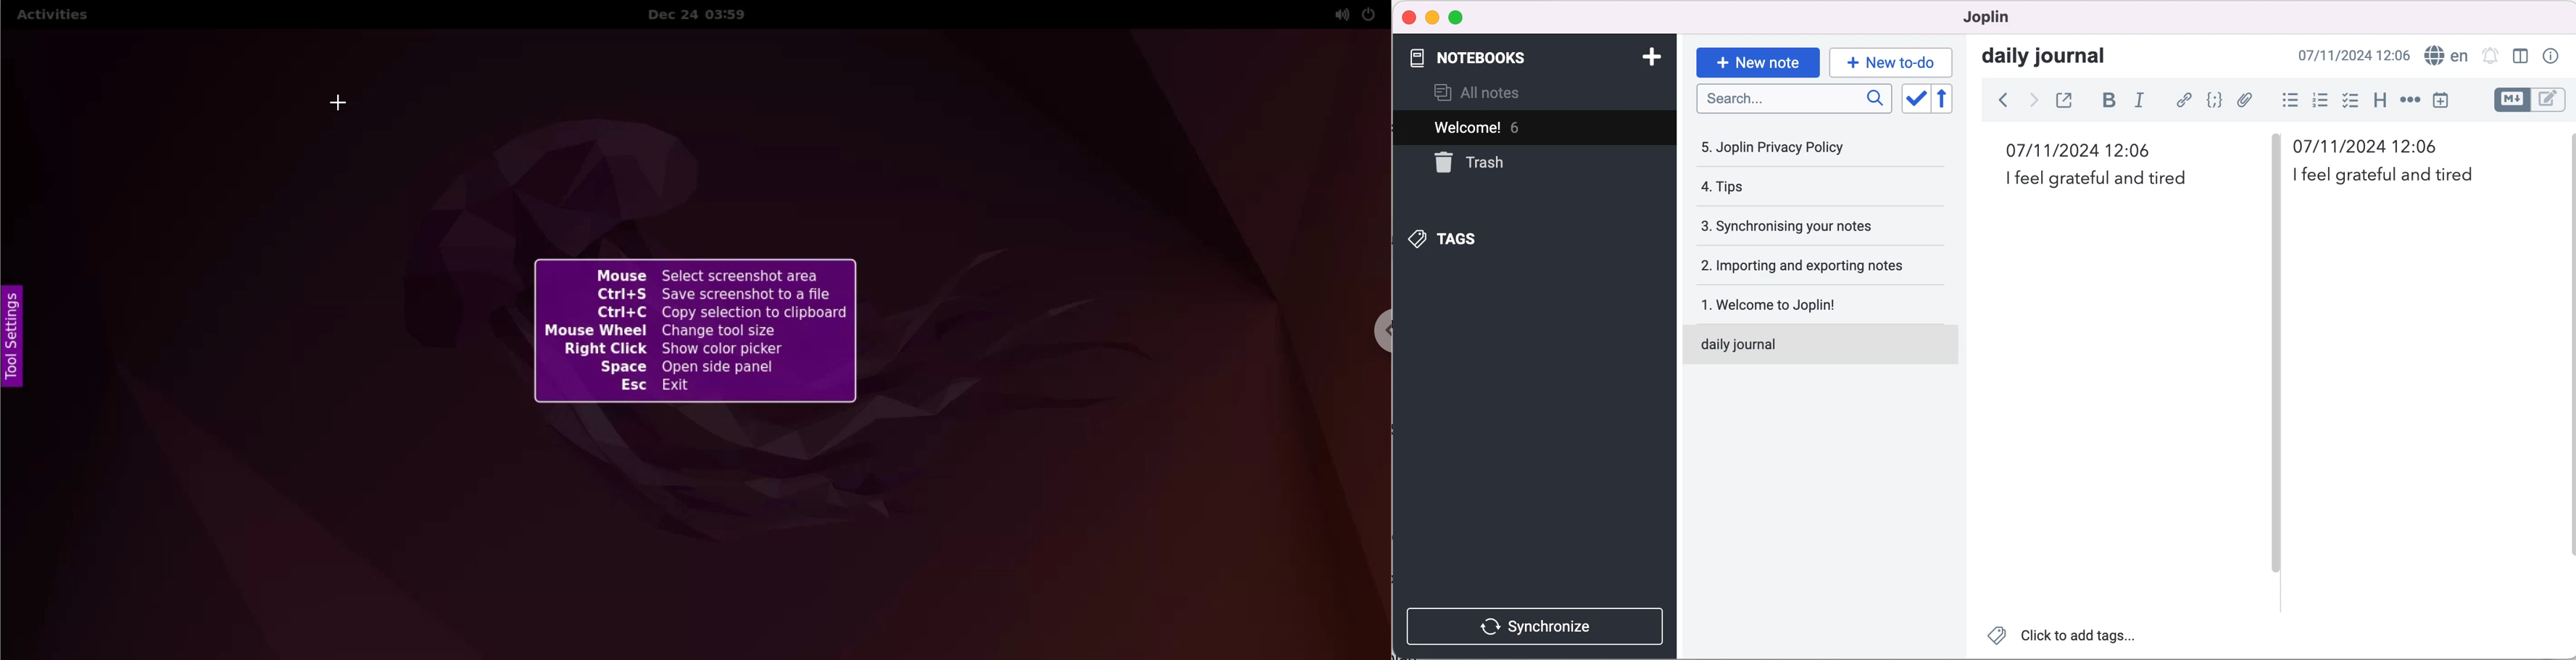 This screenshot has height=672, width=2576. Describe the element at coordinates (1916, 99) in the screenshot. I see `toggle sort order` at that location.